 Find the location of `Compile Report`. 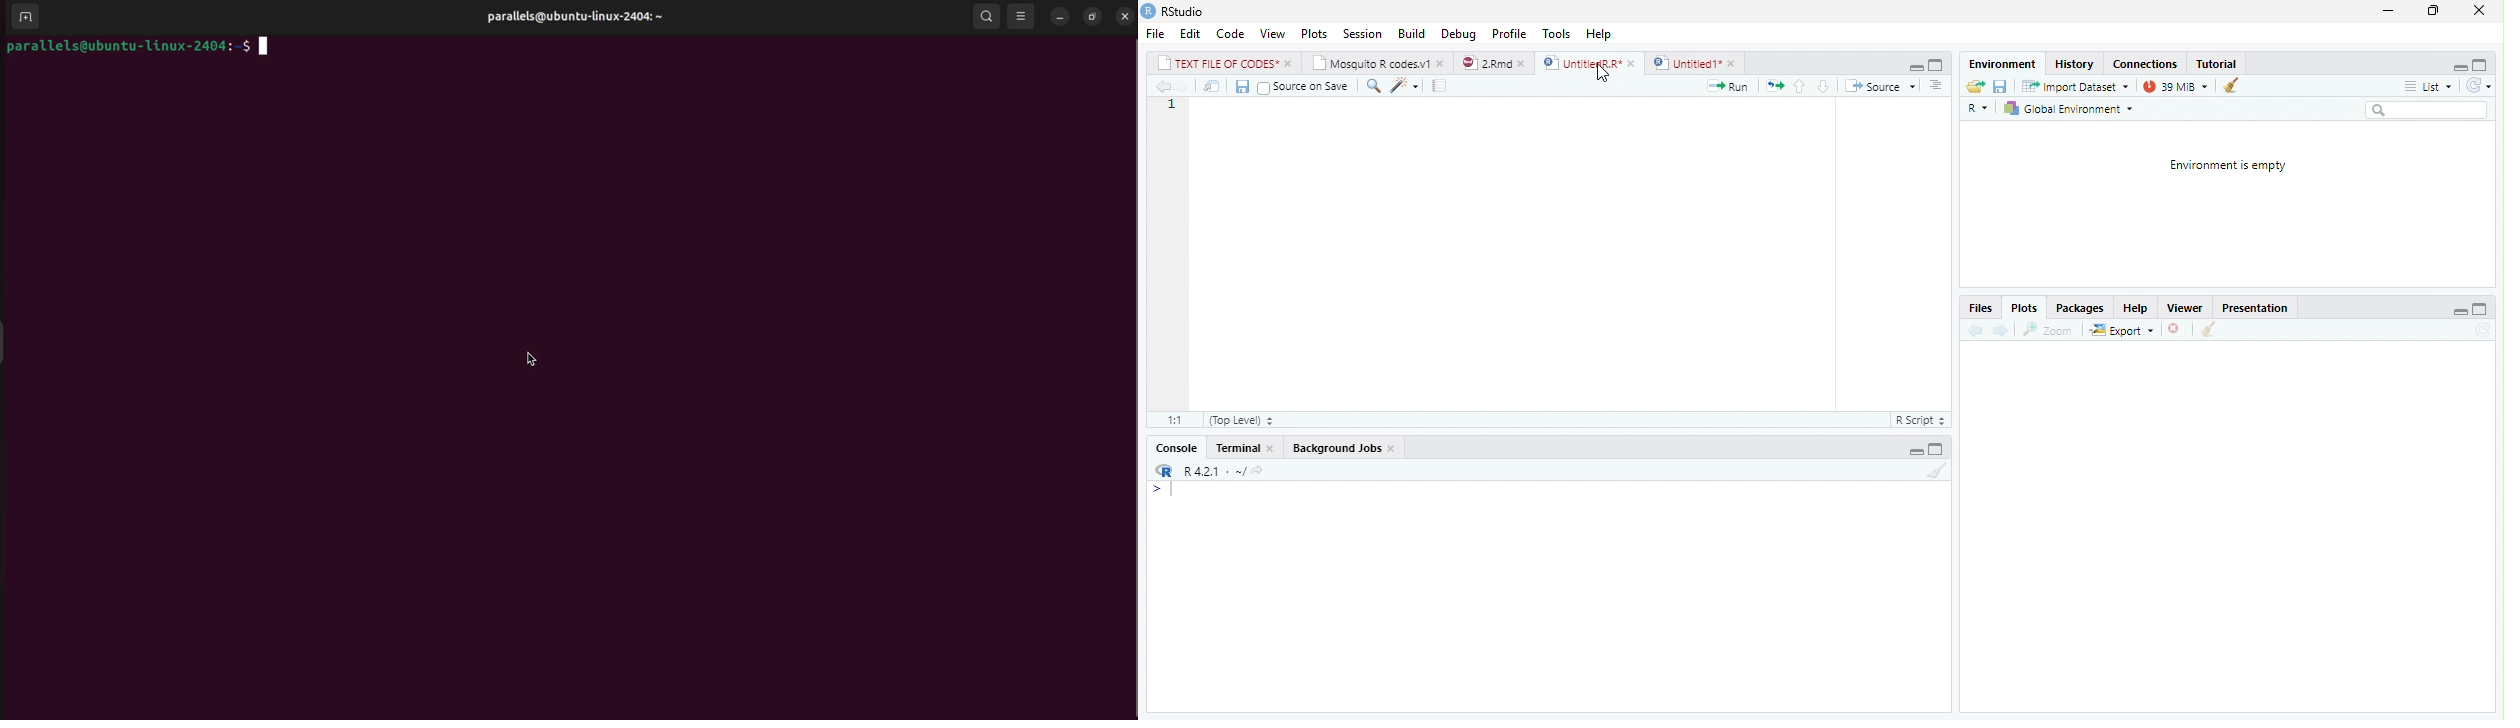

Compile Report is located at coordinates (1439, 85).